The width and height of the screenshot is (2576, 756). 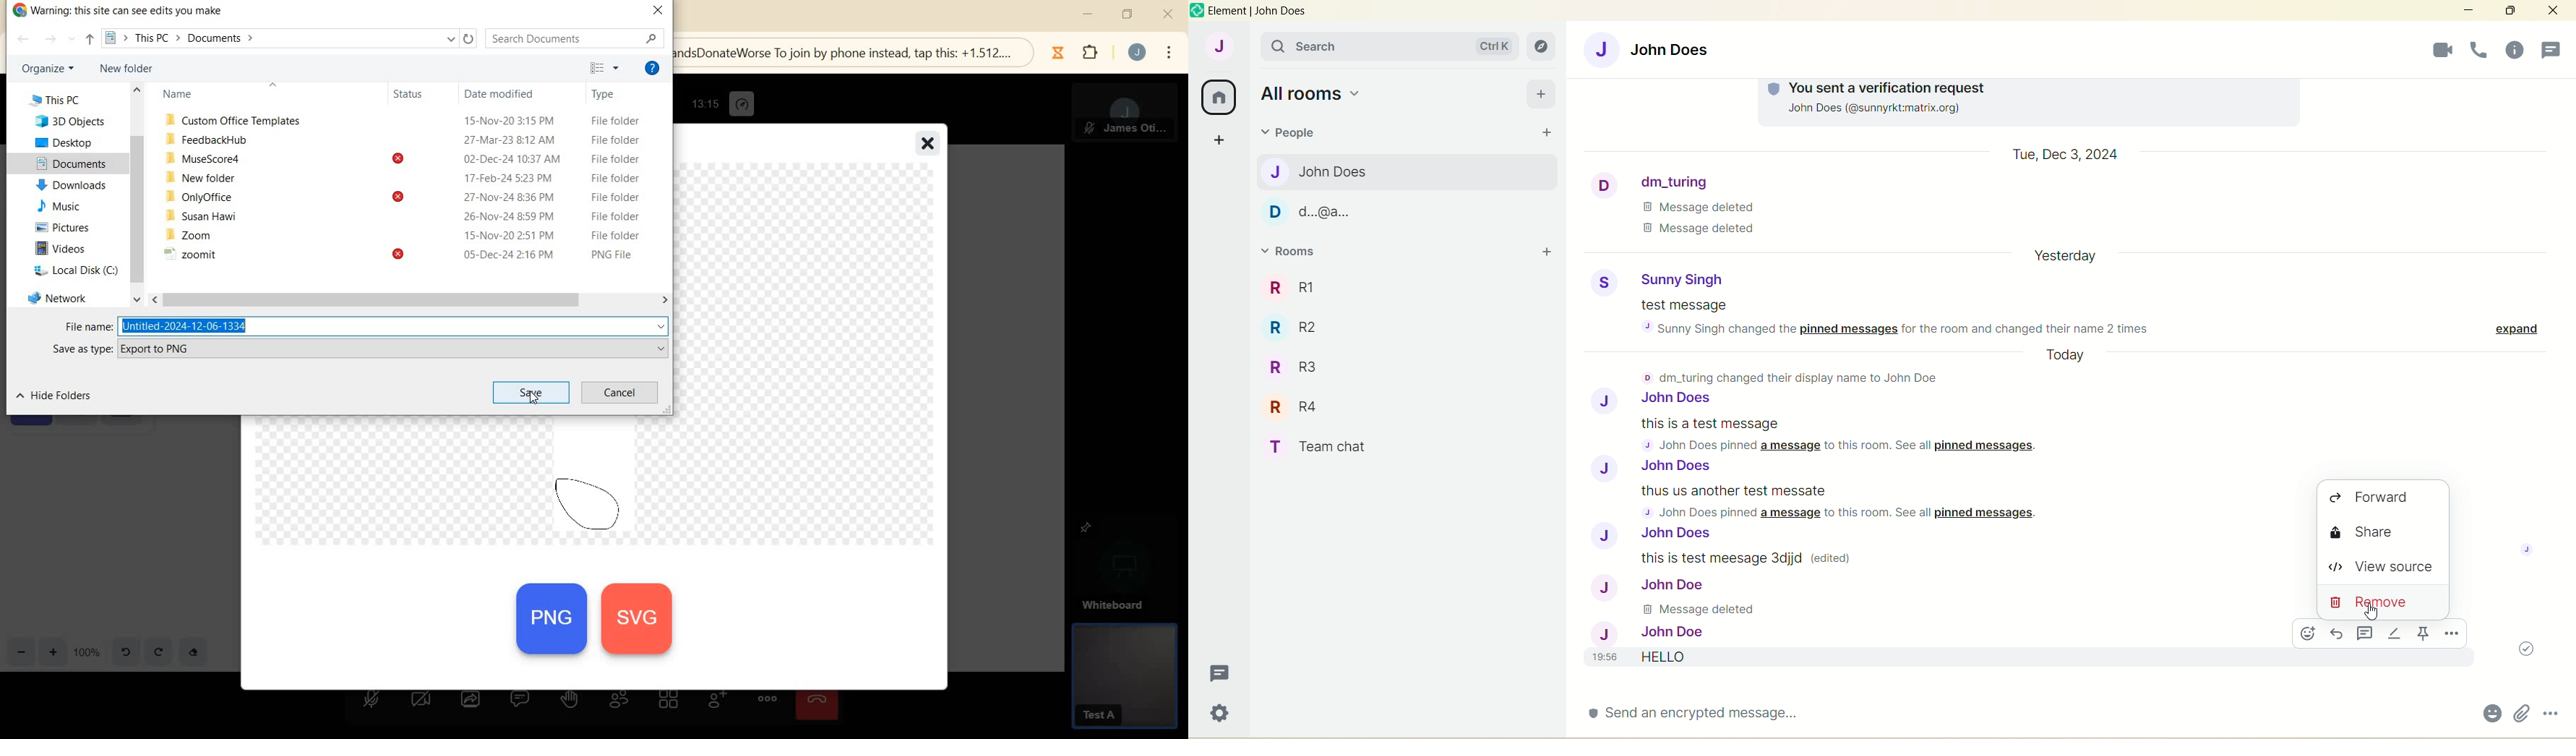 I want to click on date, so click(x=2071, y=260).